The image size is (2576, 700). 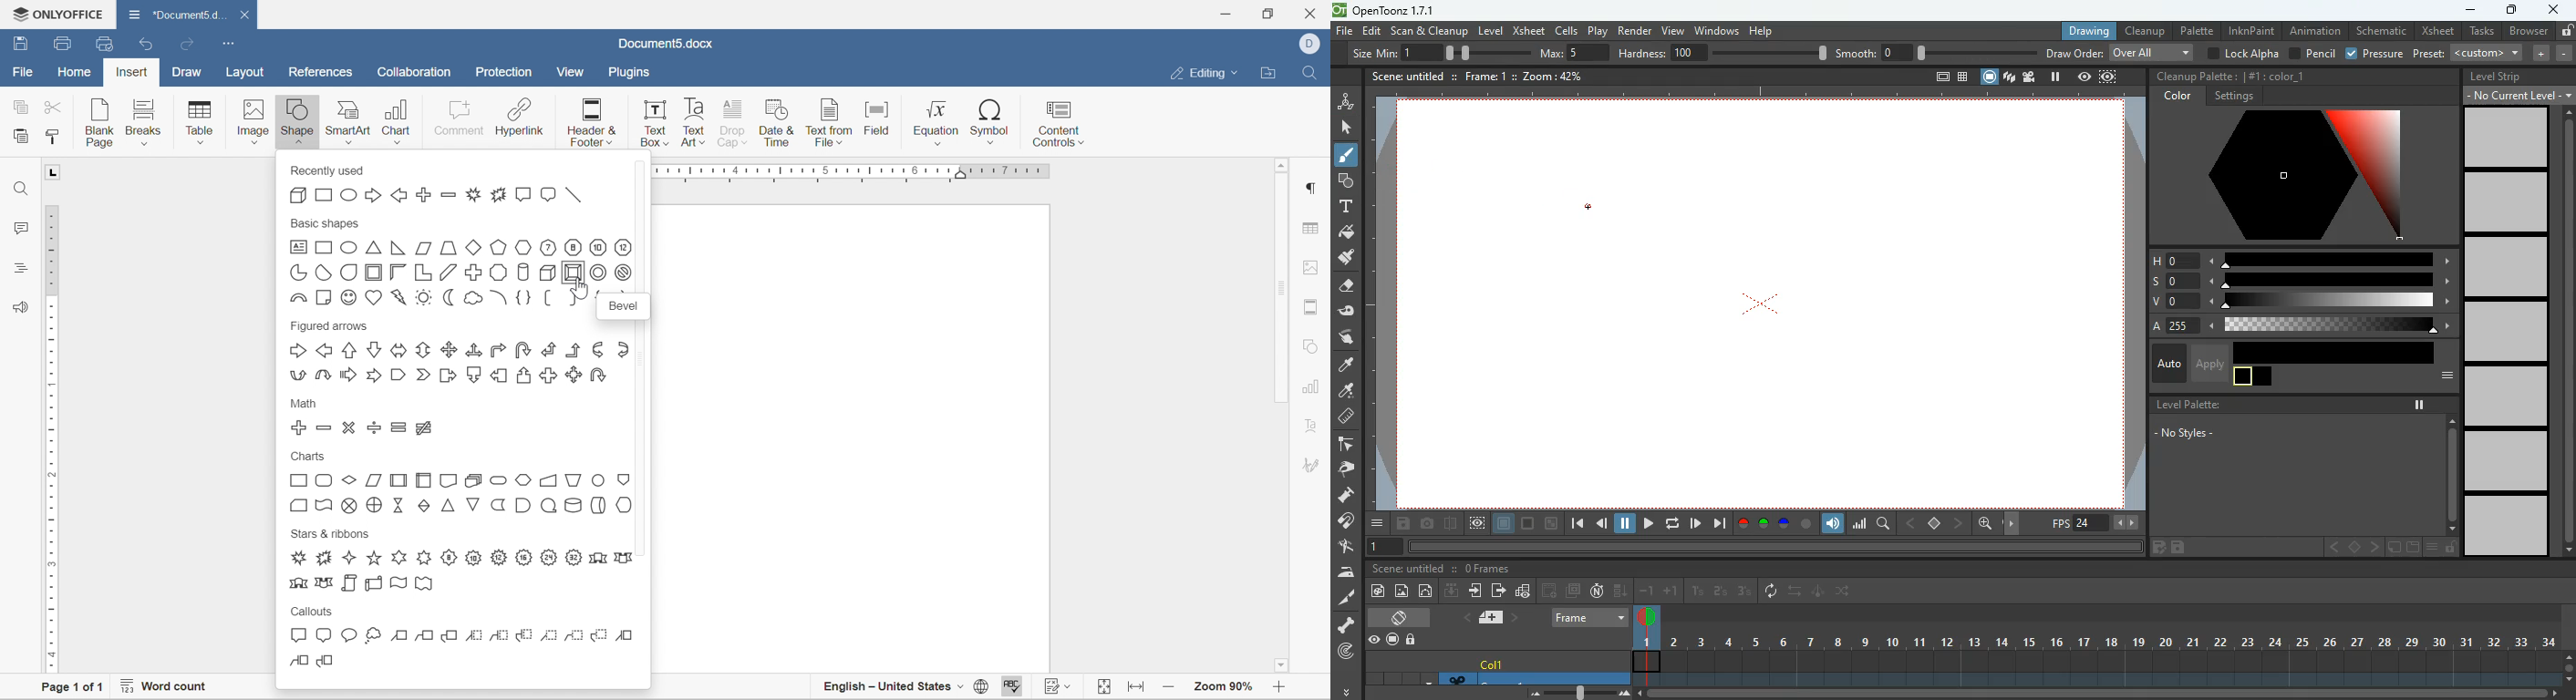 What do you see at coordinates (1452, 526) in the screenshot?
I see `divide` at bounding box center [1452, 526].